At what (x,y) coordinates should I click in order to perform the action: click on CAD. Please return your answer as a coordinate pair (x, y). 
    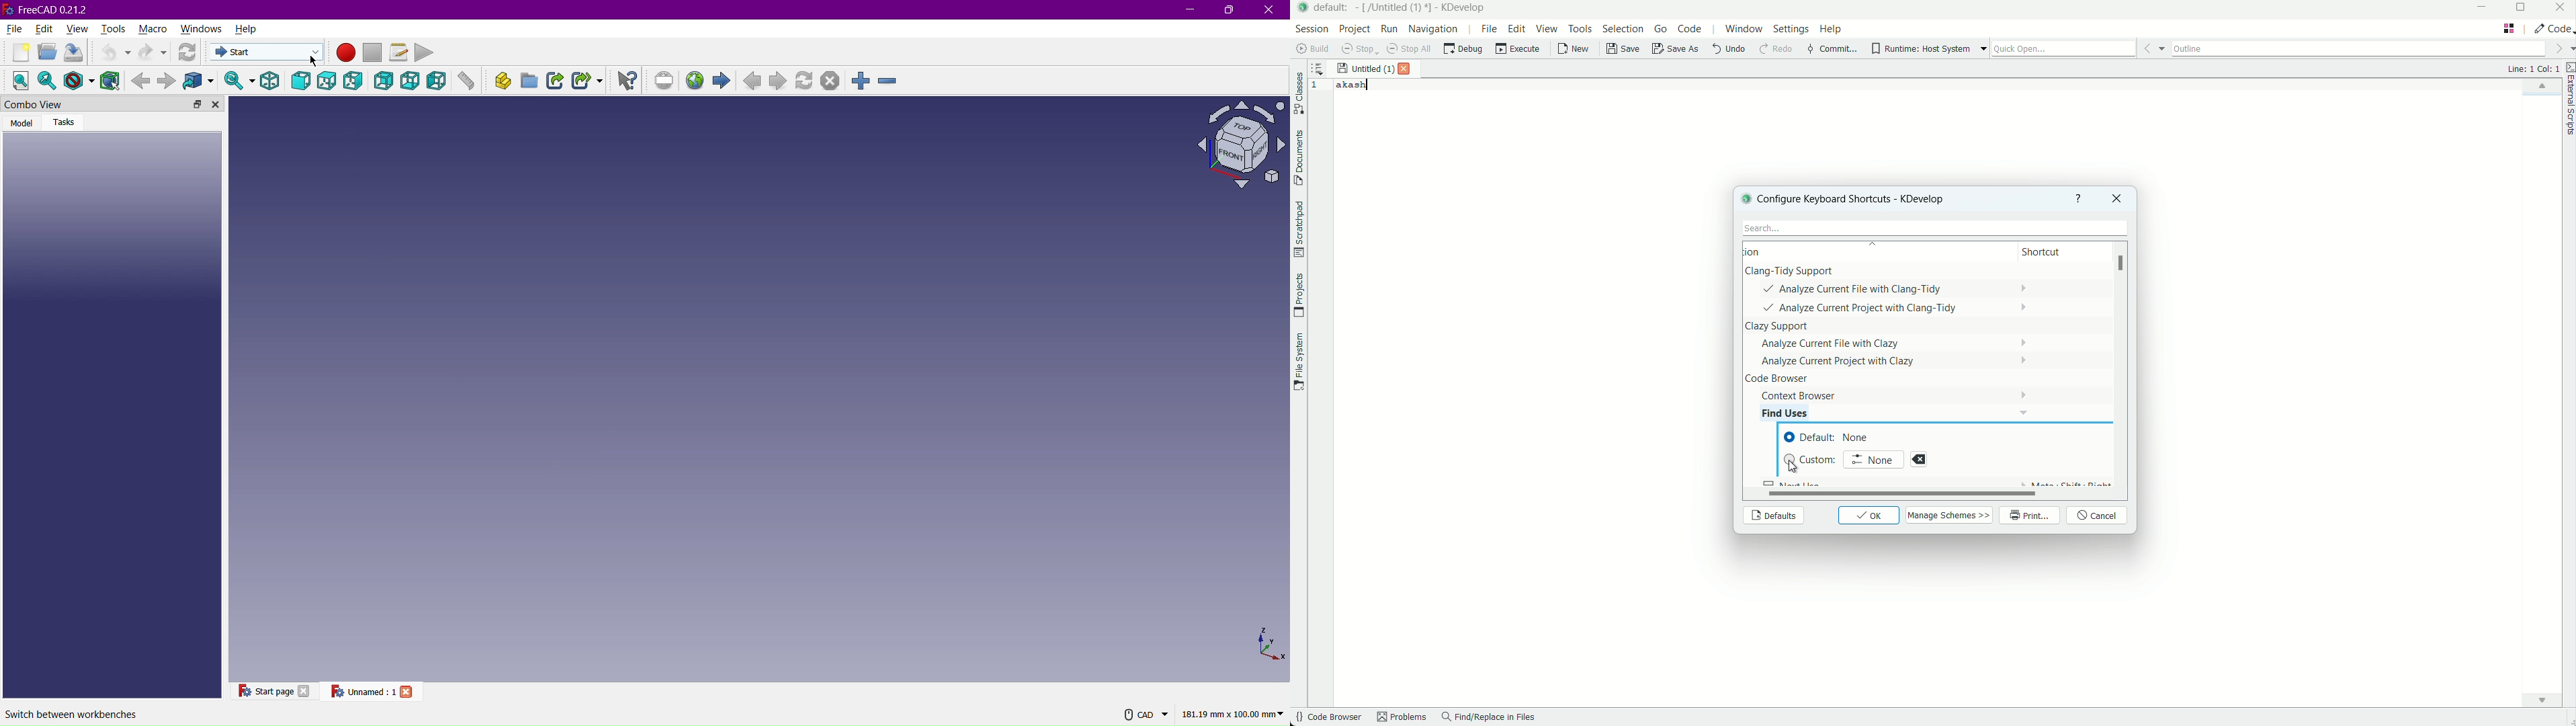
    Looking at the image, I should click on (1148, 715).